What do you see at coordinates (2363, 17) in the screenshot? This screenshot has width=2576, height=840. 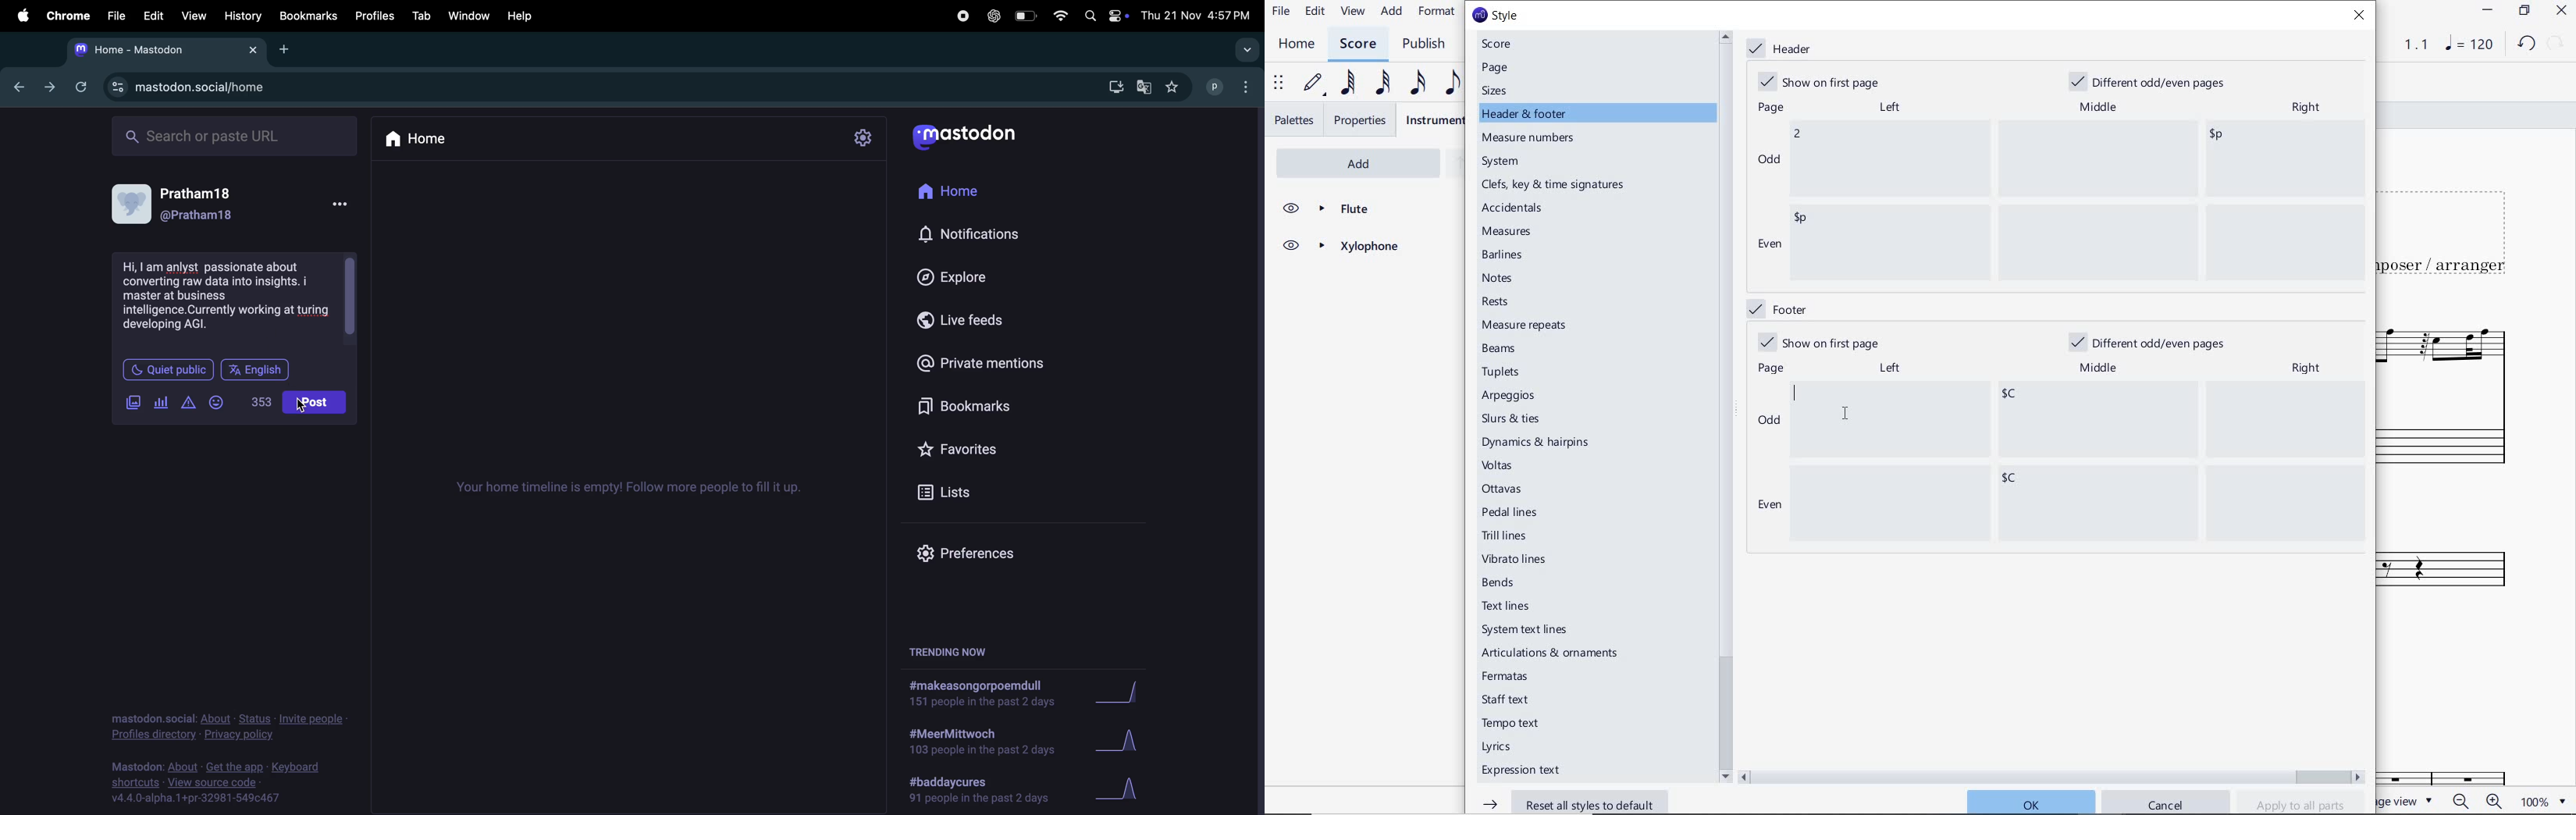 I see `close` at bounding box center [2363, 17].